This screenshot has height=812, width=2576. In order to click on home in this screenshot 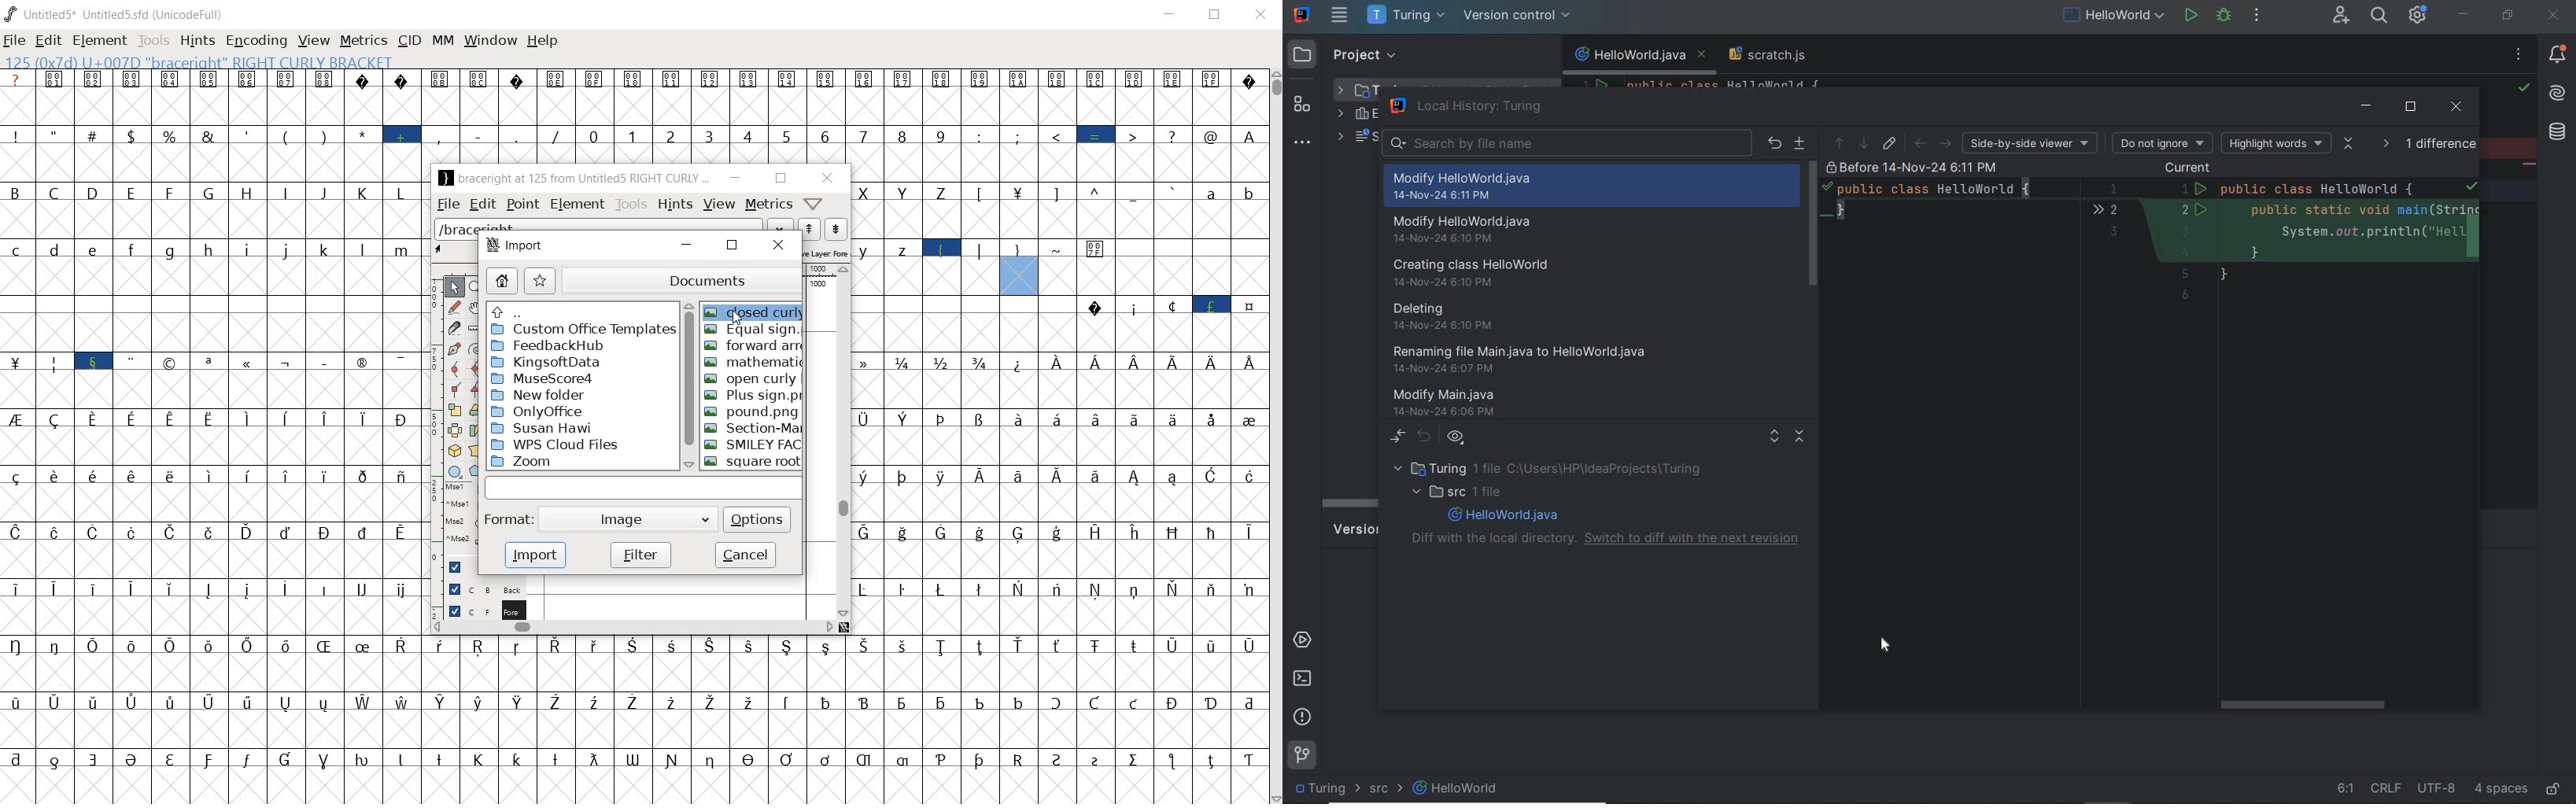, I will do `click(501, 282)`.